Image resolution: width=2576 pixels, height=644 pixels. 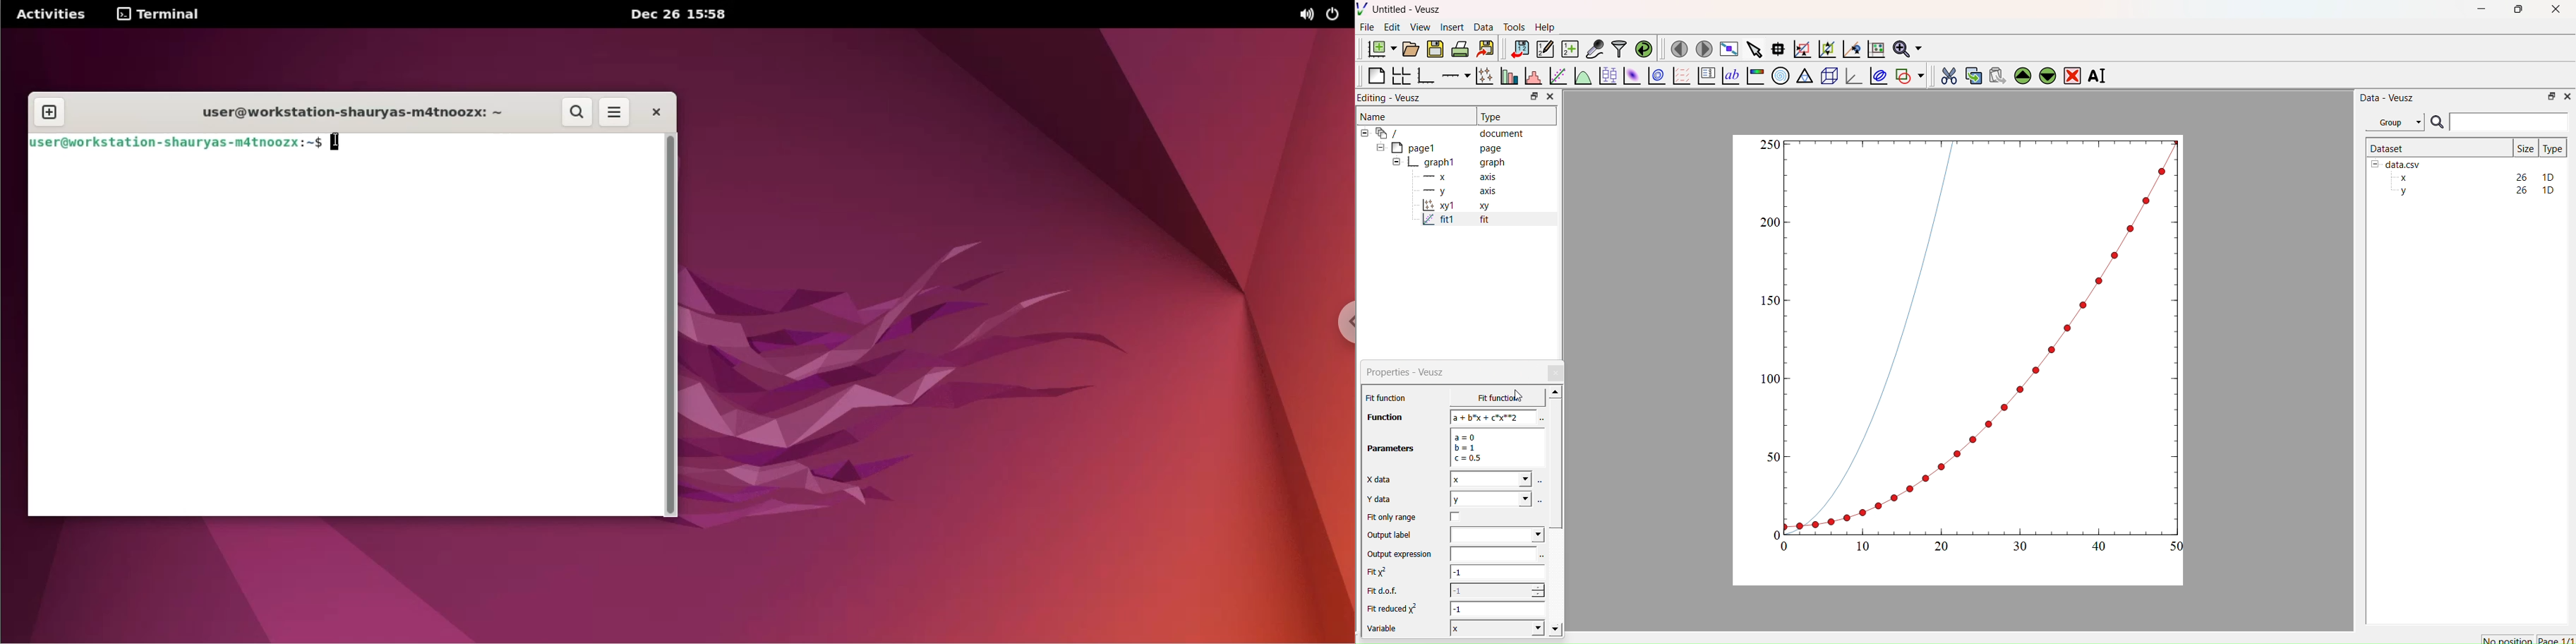 I want to click on | Size, so click(x=2525, y=147).